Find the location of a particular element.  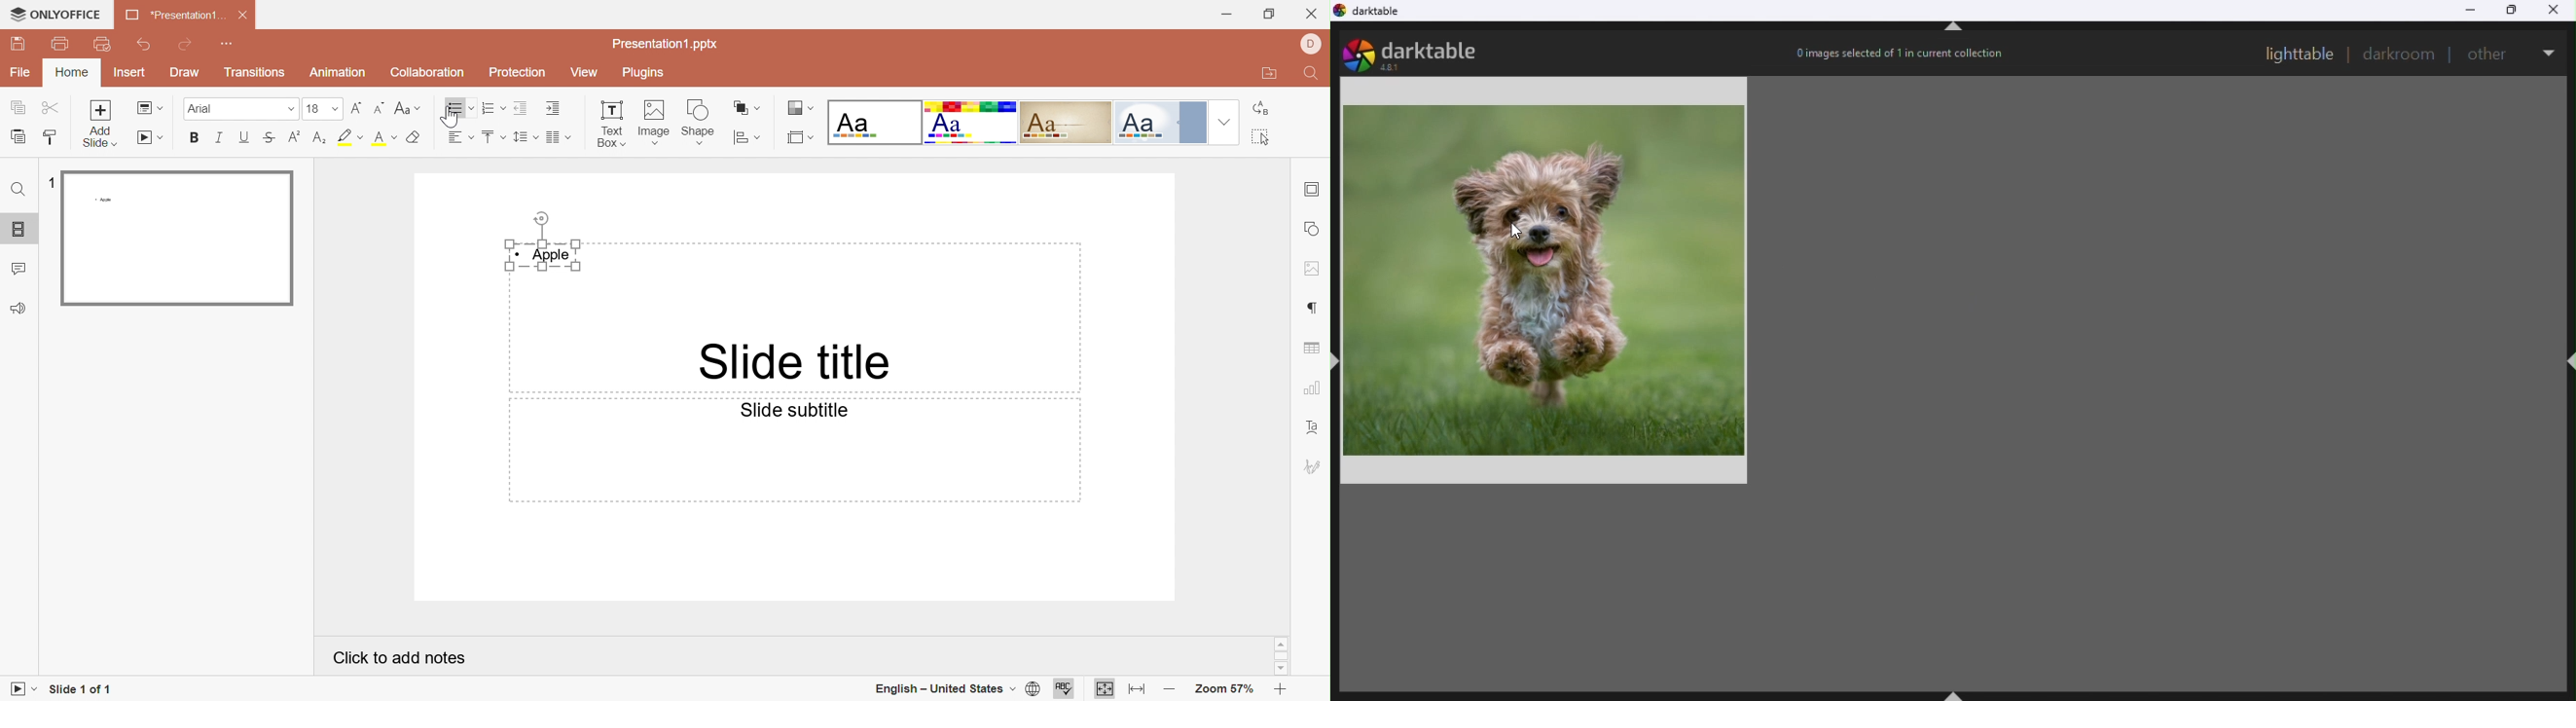

Protection is located at coordinates (520, 73).